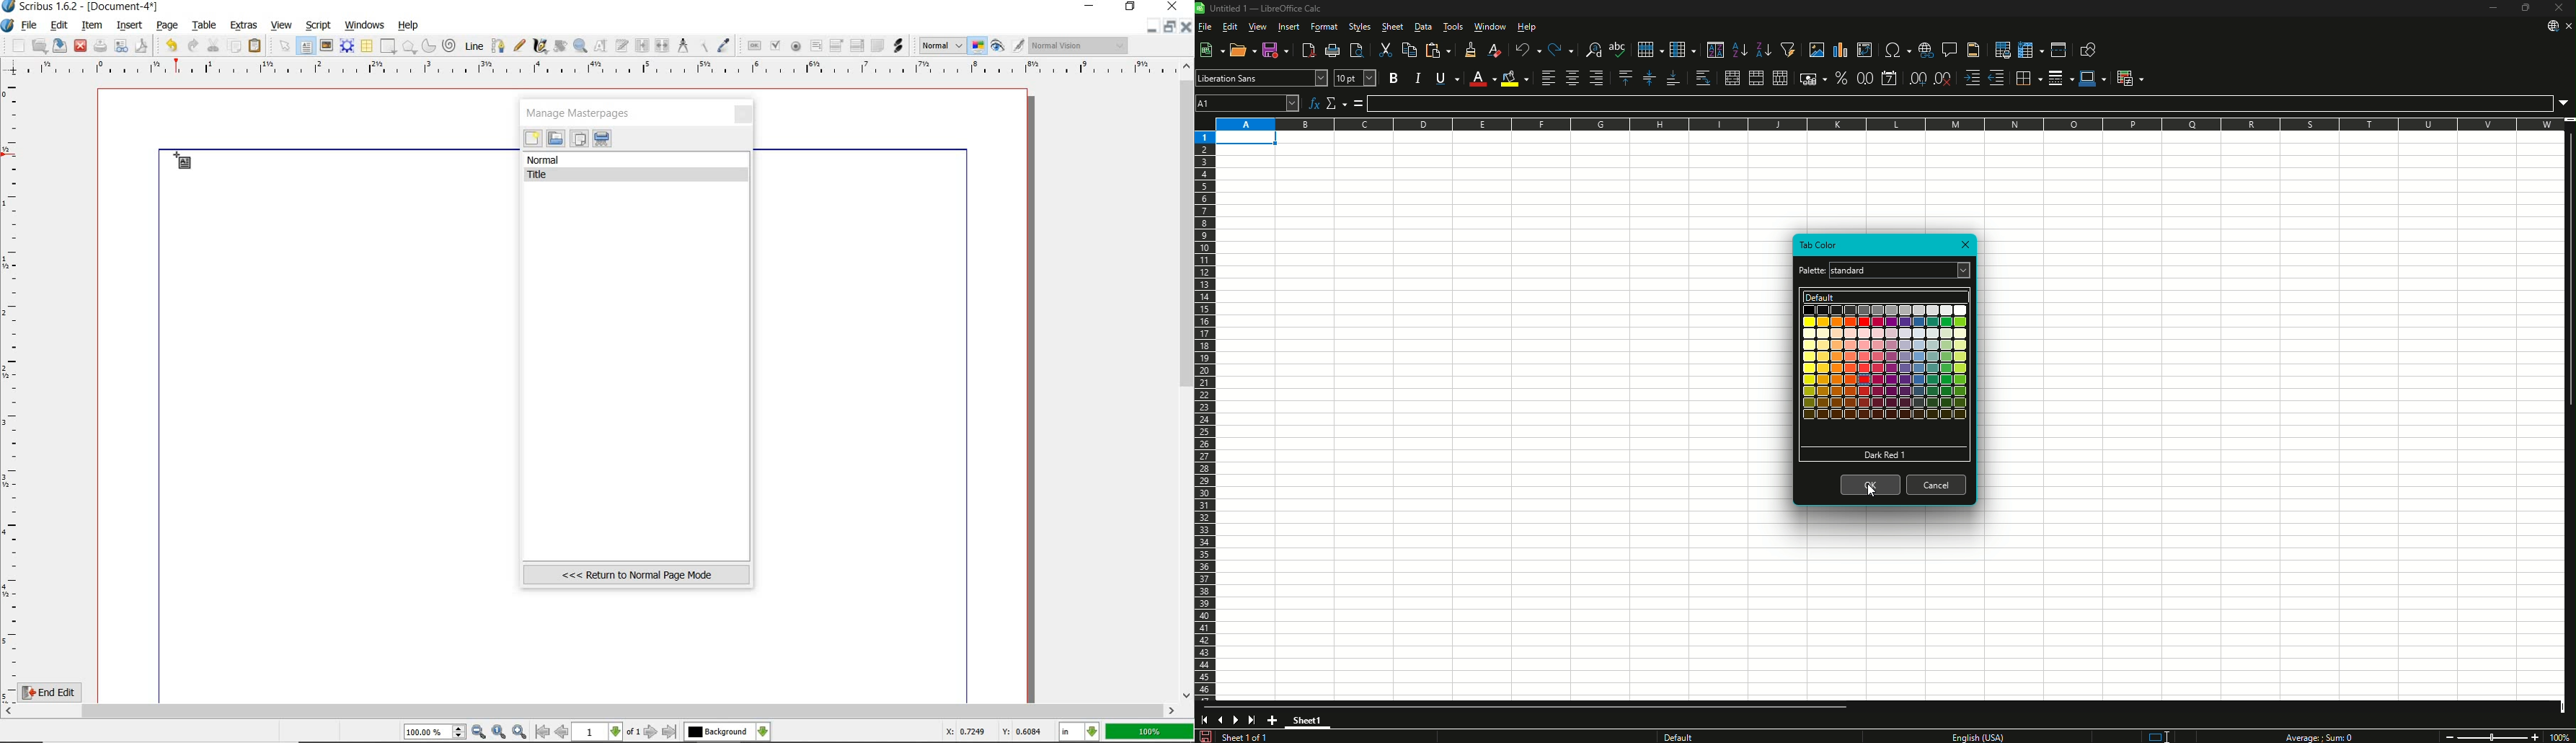  What do you see at coordinates (347, 46) in the screenshot?
I see `render frame` at bounding box center [347, 46].